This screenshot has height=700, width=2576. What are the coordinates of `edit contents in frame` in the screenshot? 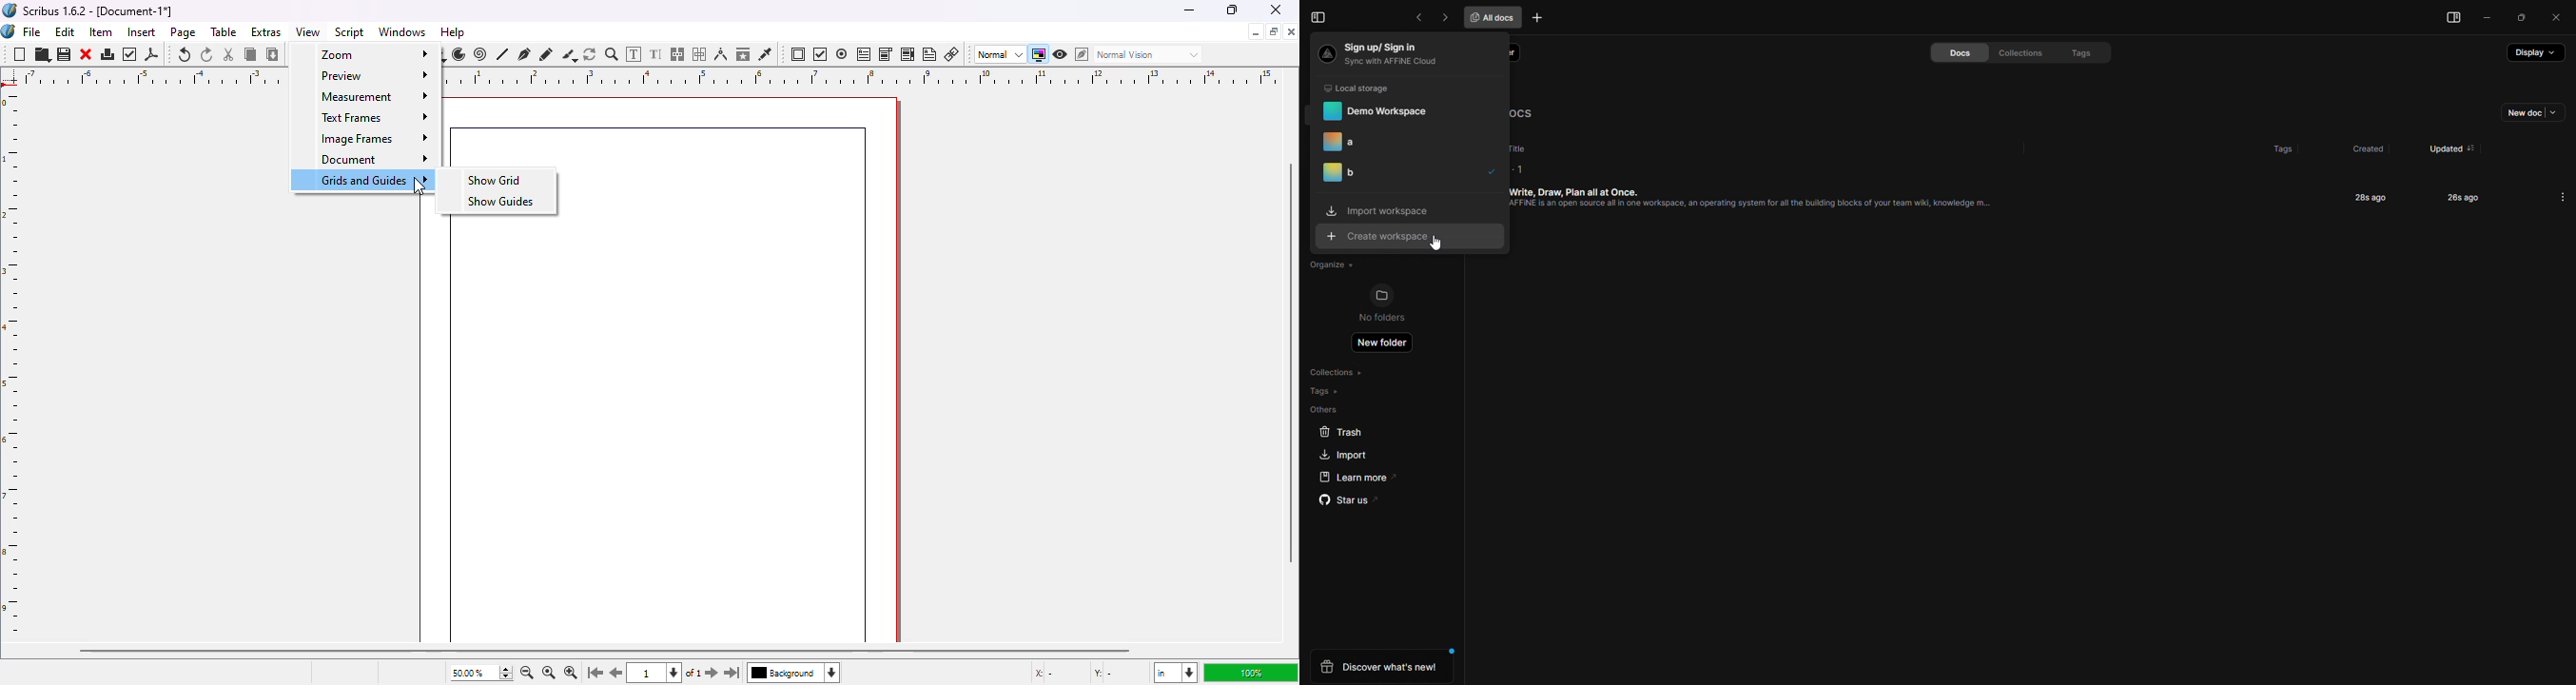 It's located at (634, 53).